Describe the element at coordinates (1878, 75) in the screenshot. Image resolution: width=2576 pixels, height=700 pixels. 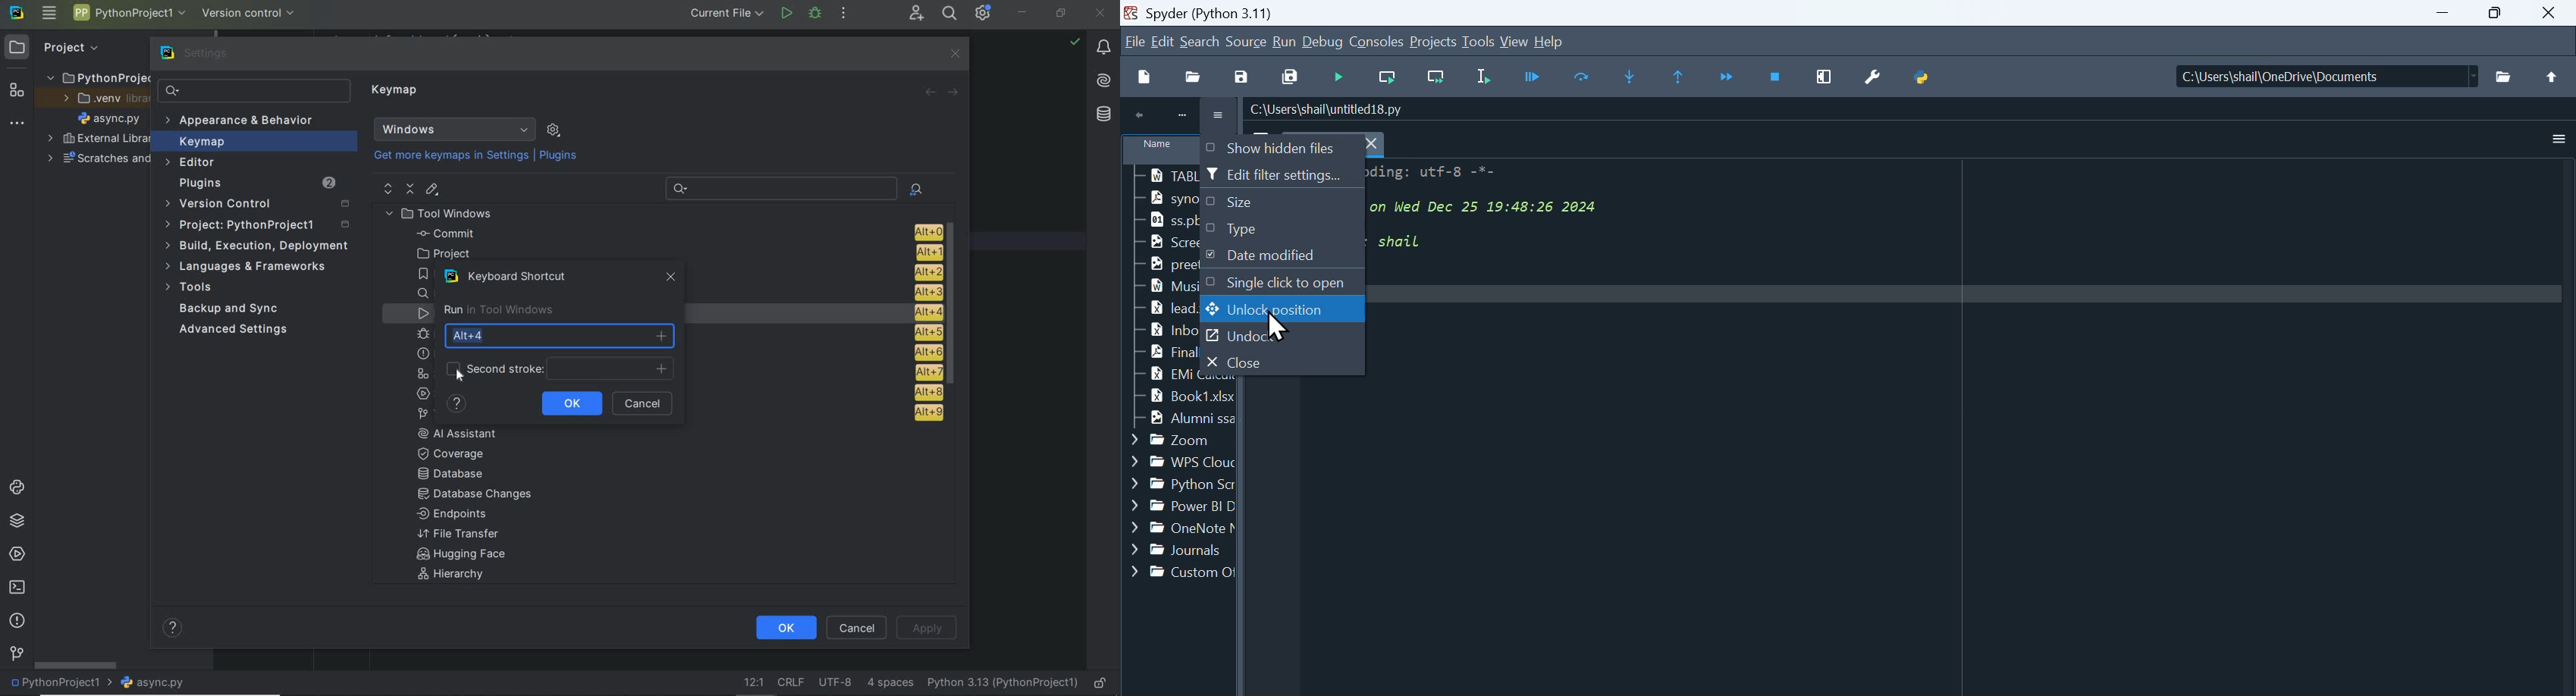
I see `Preferences` at that location.